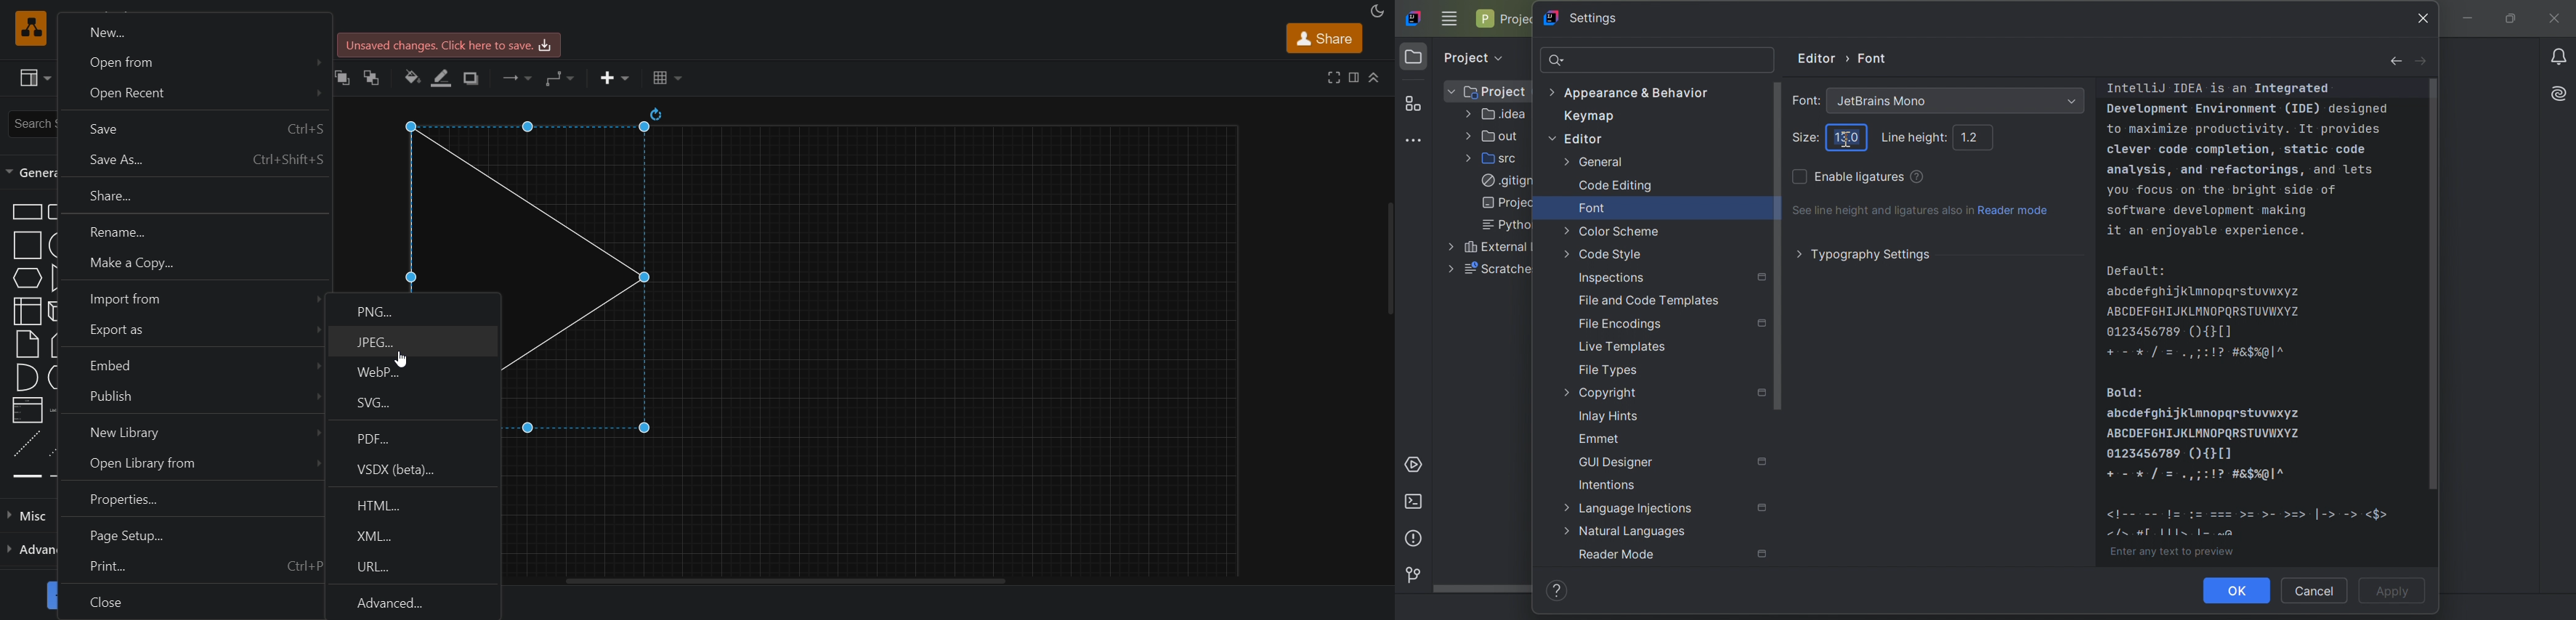  What do you see at coordinates (402, 360) in the screenshot?
I see `cursor` at bounding box center [402, 360].